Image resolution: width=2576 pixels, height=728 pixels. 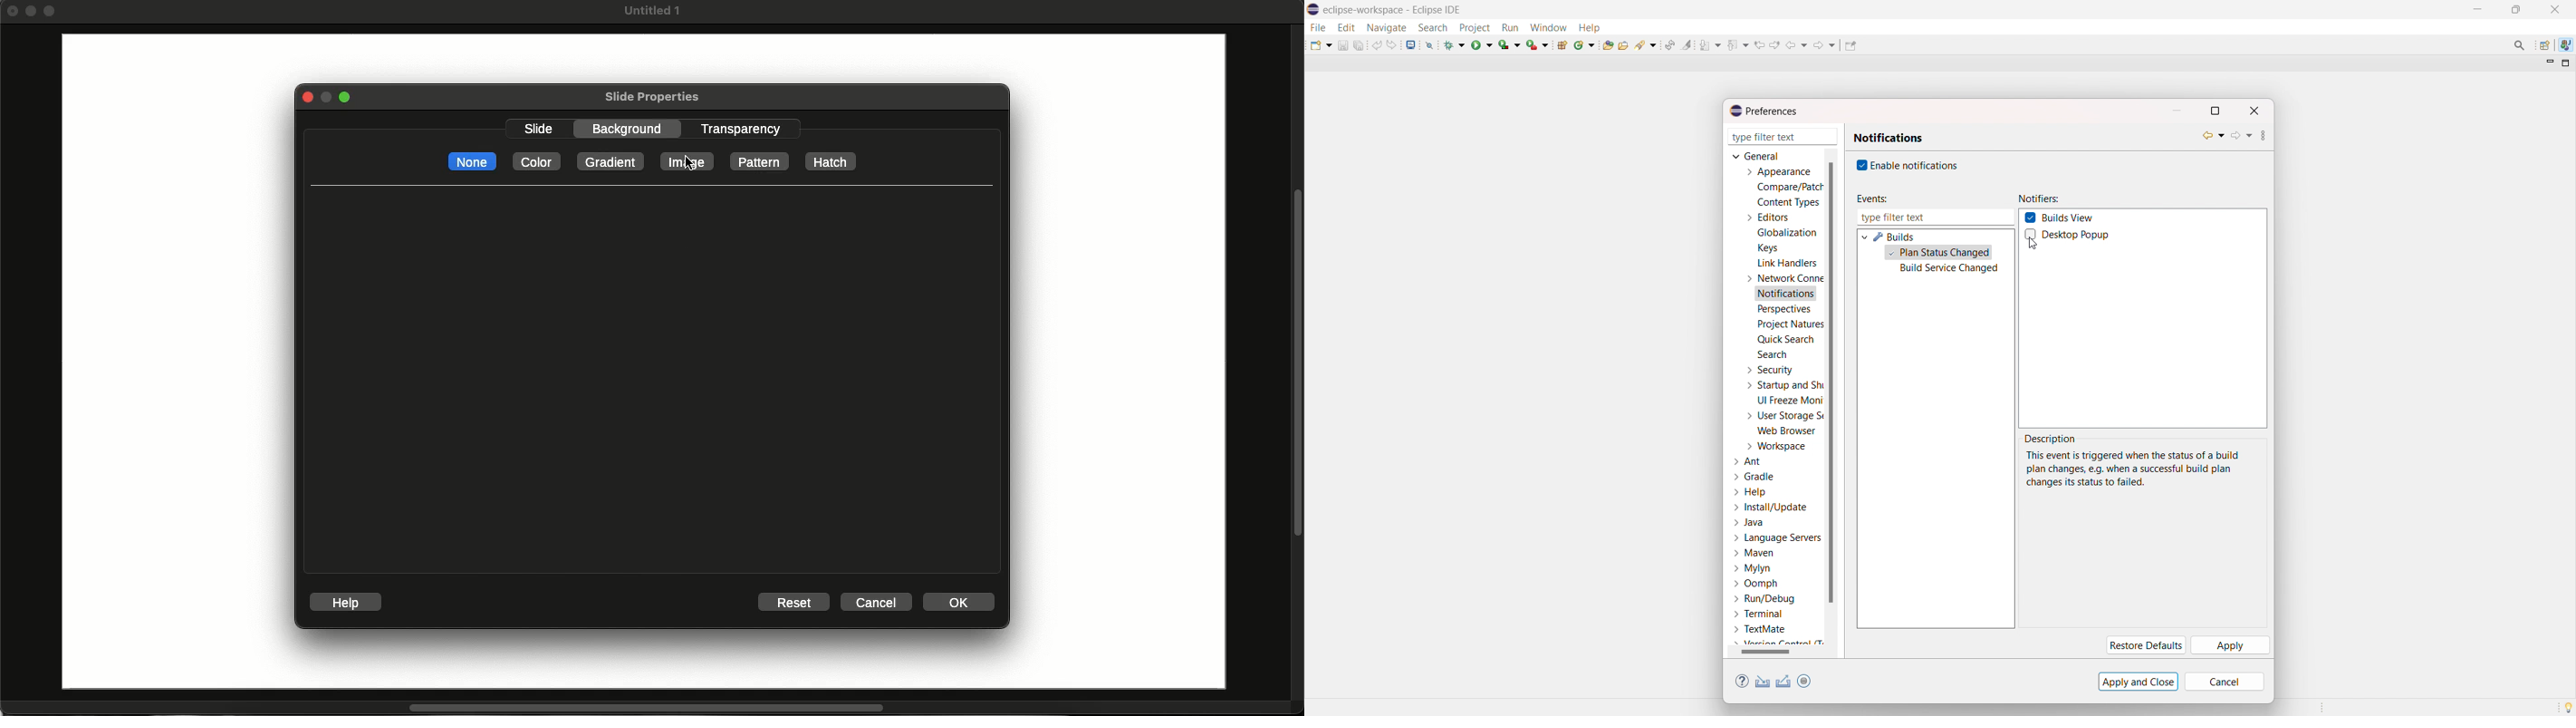 What do you see at coordinates (2264, 137) in the screenshot?
I see `view menu` at bounding box center [2264, 137].